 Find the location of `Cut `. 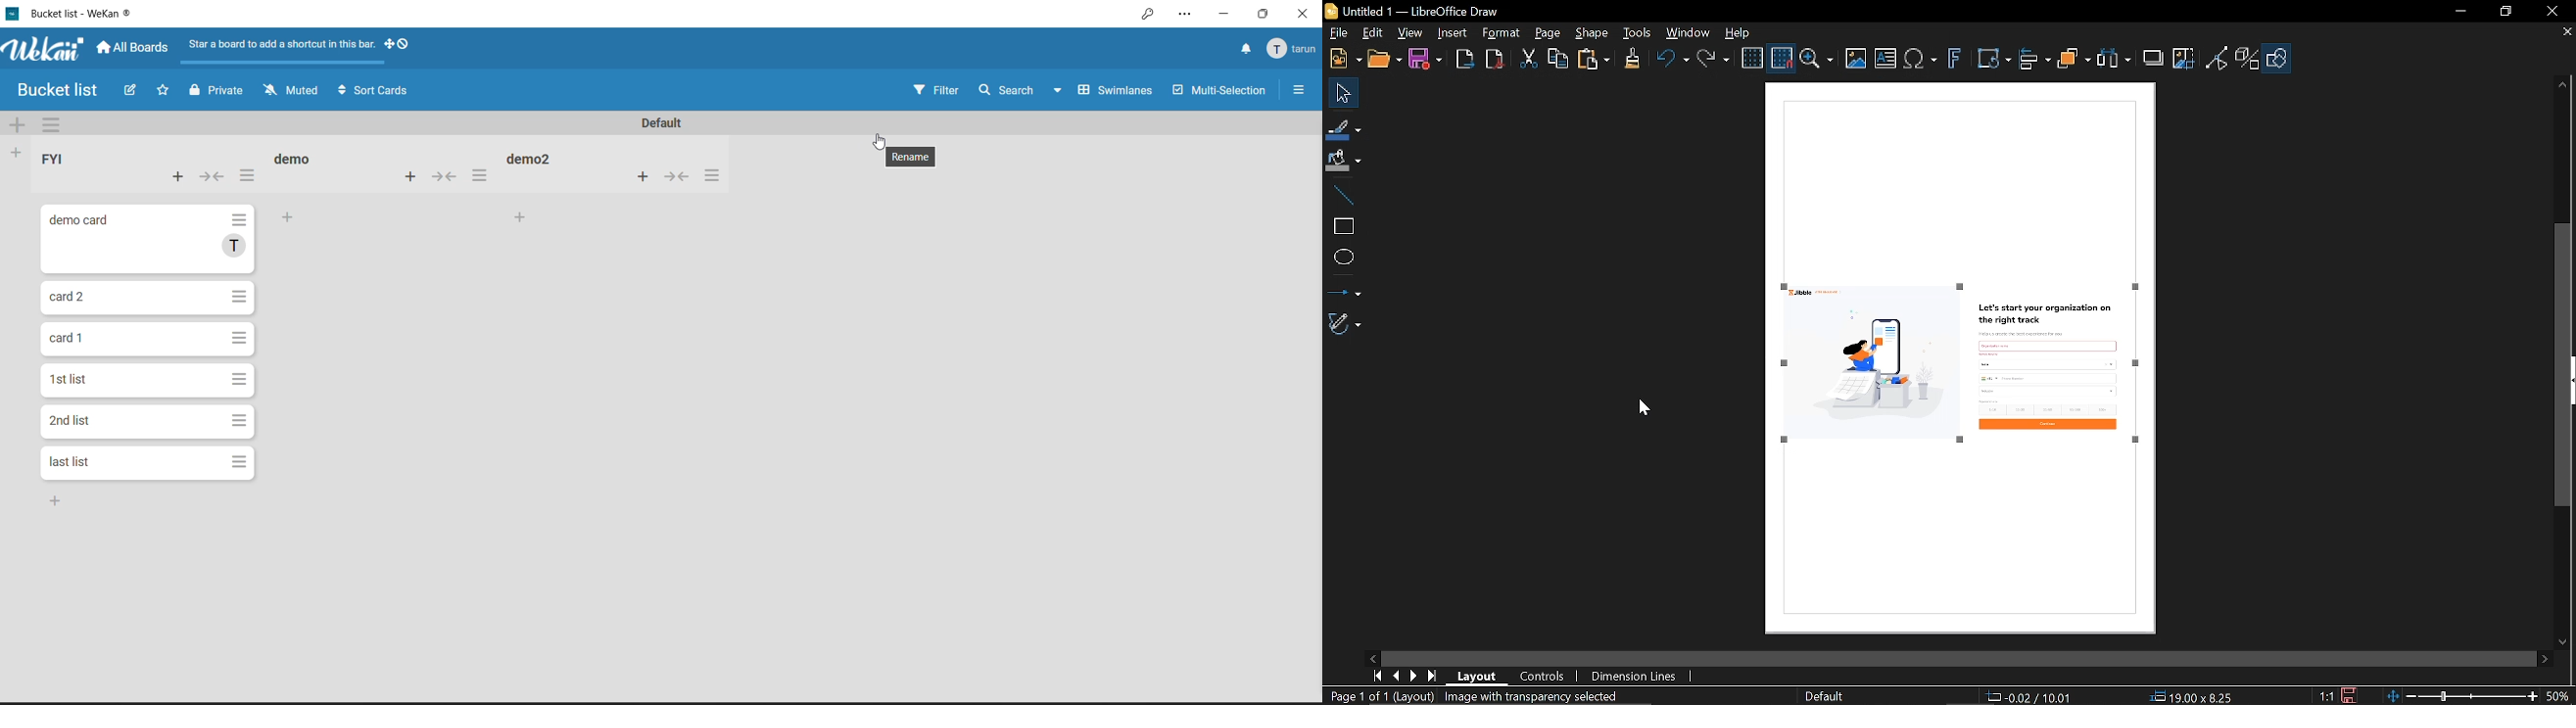

Cut  is located at coordinates (1528, 59).